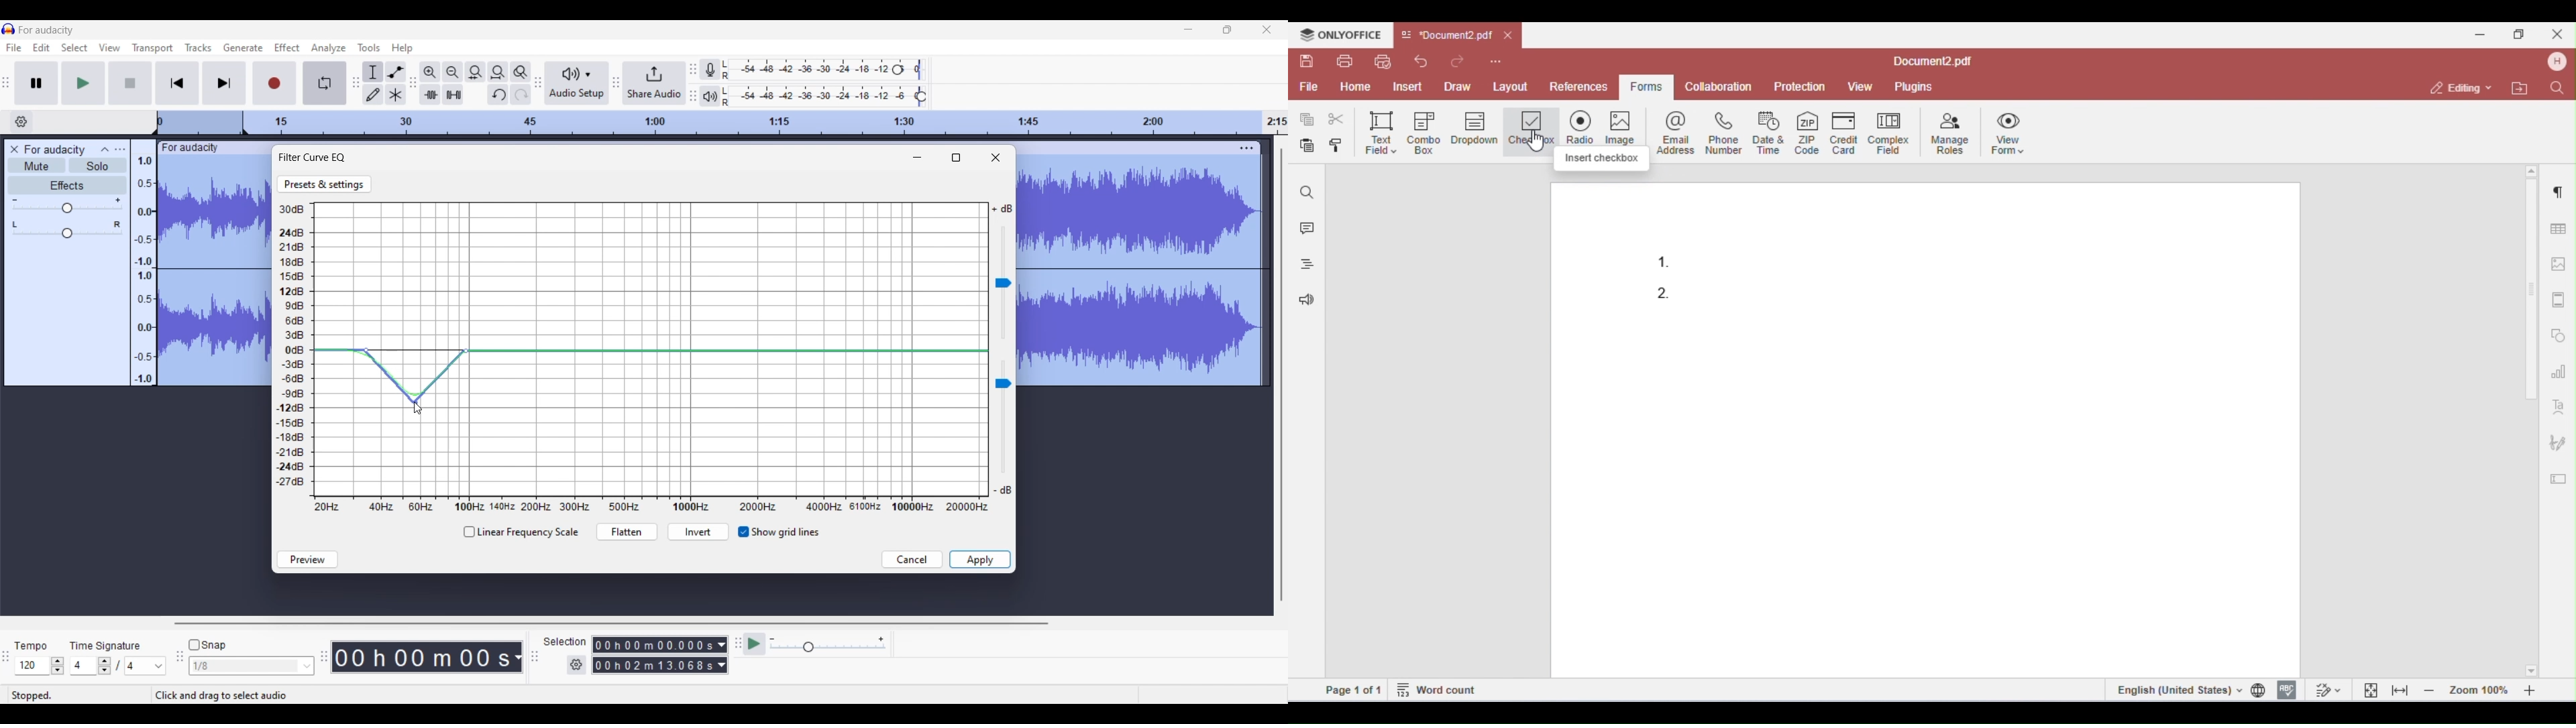  What do you see at coordinates (1141, 273) in the screenshot?
I see `Track selected` at bounding box center [1141, 273].